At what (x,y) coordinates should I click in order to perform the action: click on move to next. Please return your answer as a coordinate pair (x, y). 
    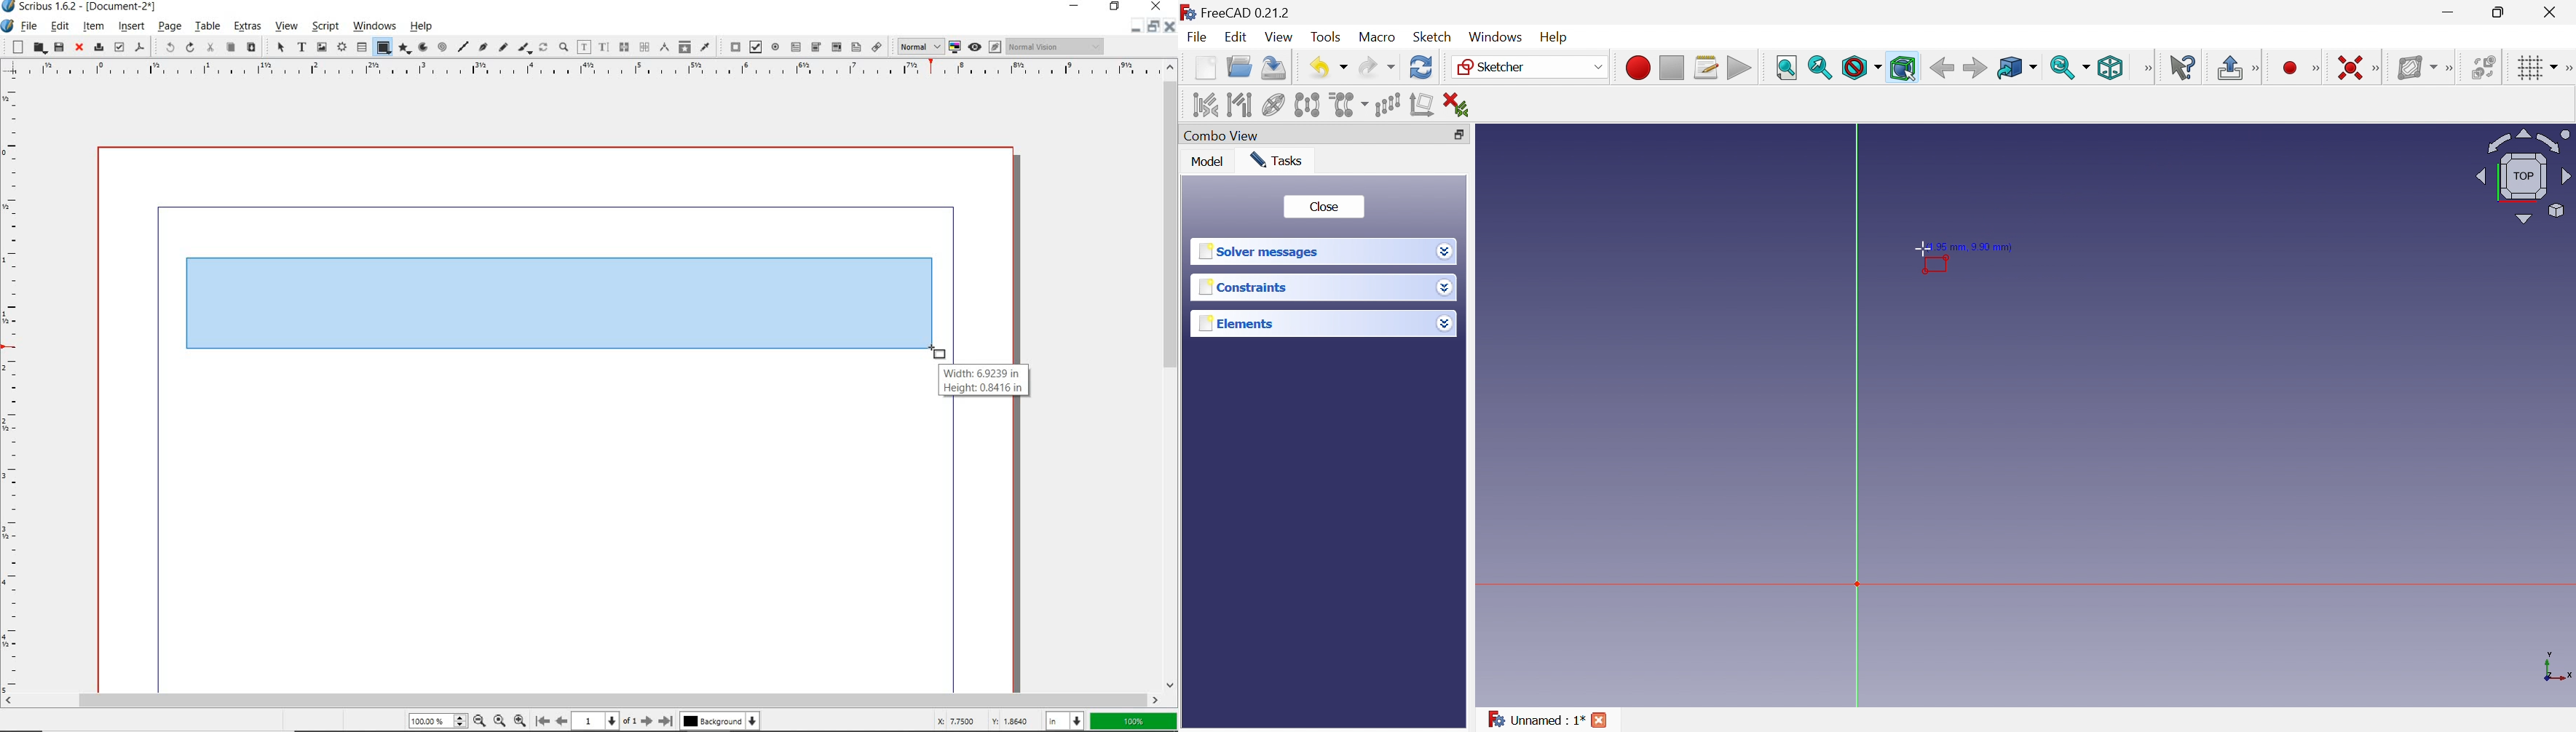
    Looking at the image, I should click on (648, 721).